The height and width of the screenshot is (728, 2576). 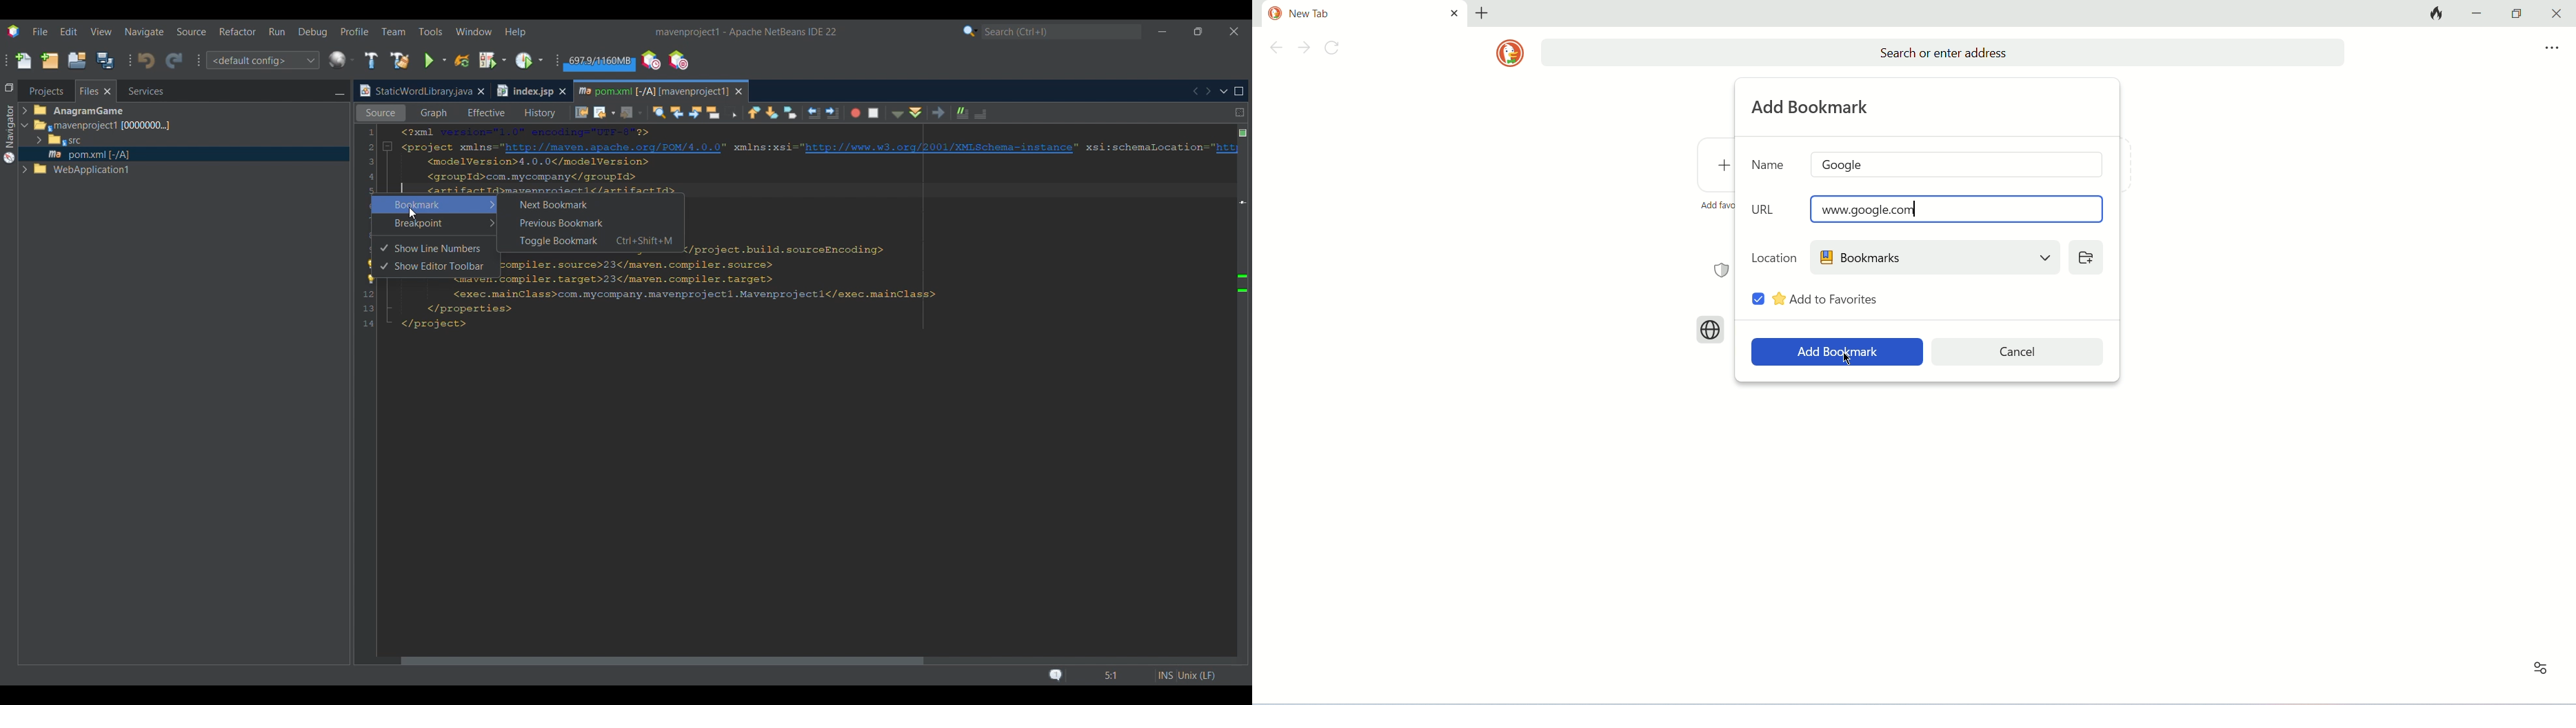 I want to click on Search category selection, so click(x=971, y=31).